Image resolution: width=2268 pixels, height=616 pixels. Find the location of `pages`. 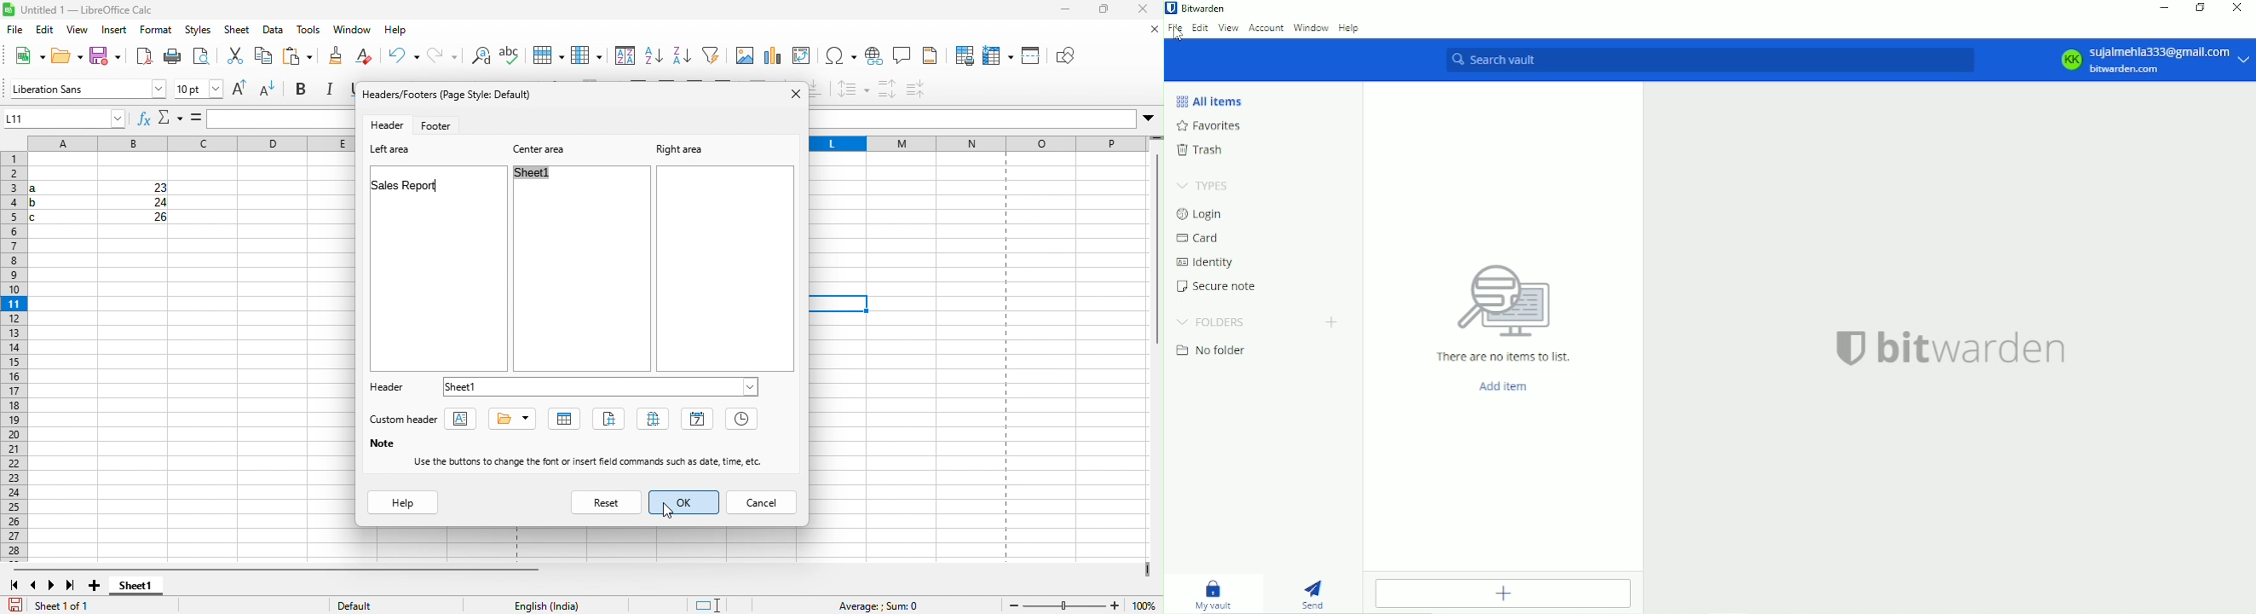

pages is located at coordinates (653, 418).